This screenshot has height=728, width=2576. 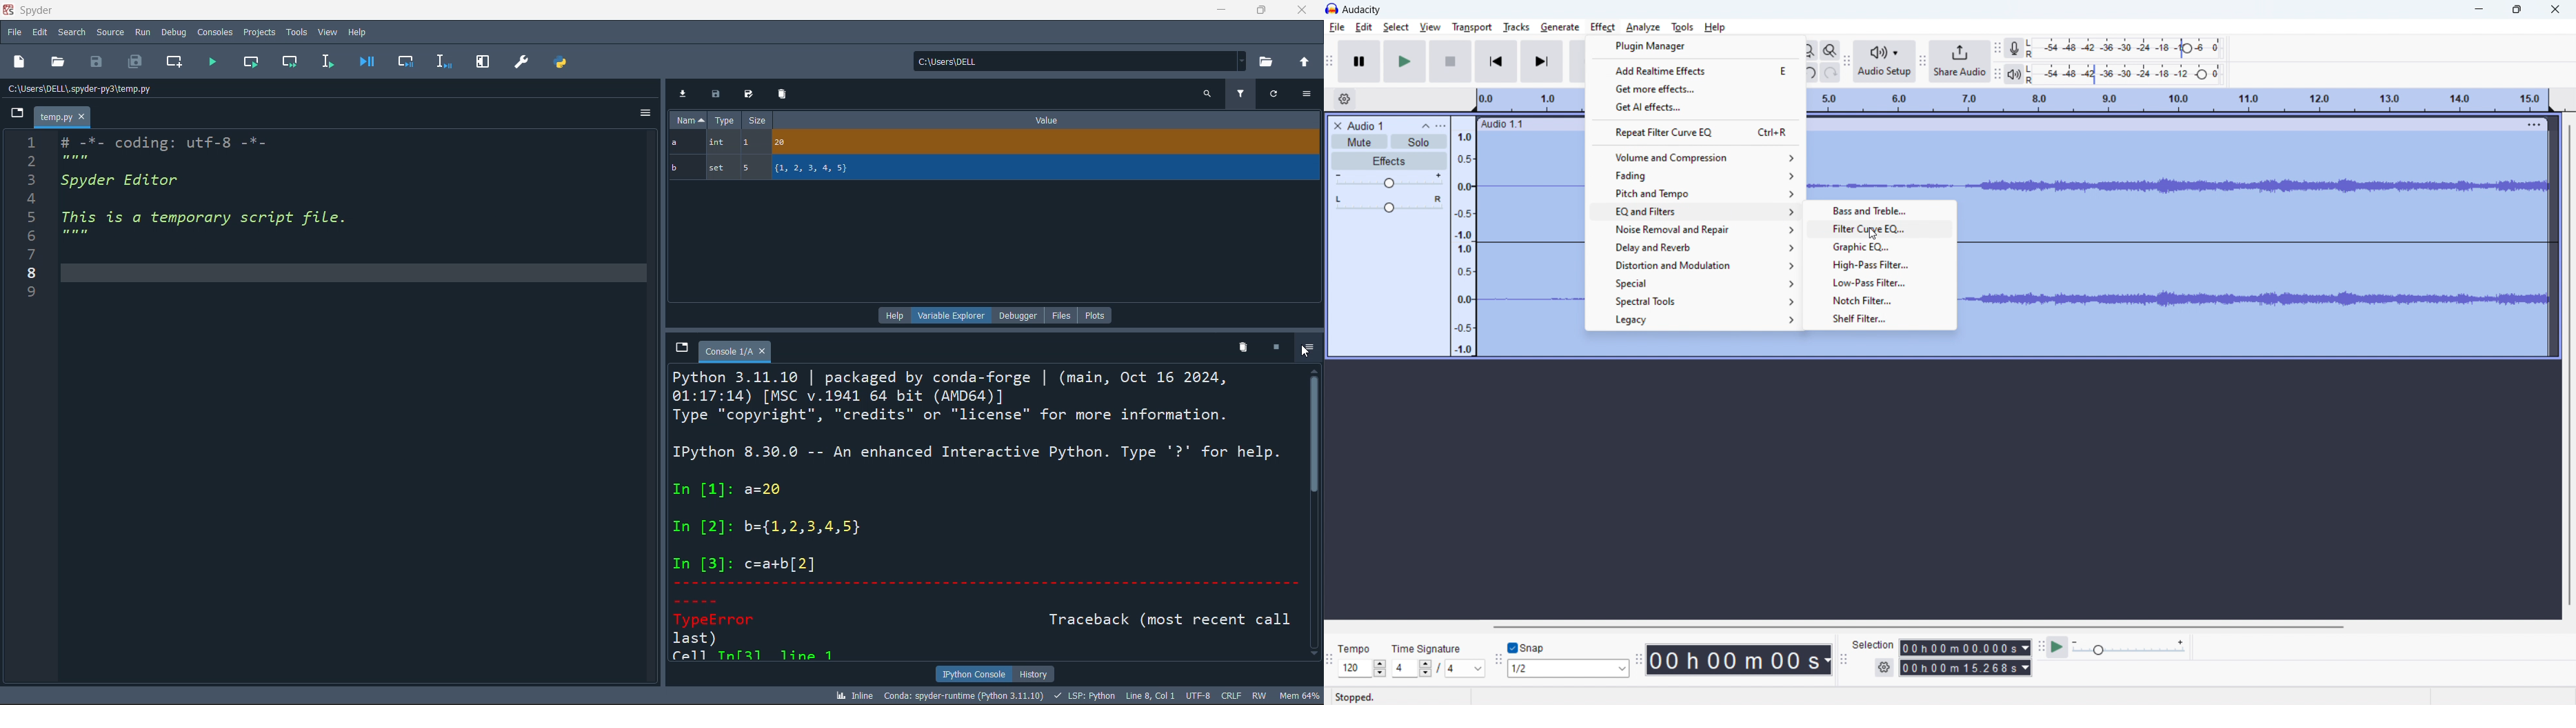 I want to click on PROJECTS, so click(x=259, y=32).